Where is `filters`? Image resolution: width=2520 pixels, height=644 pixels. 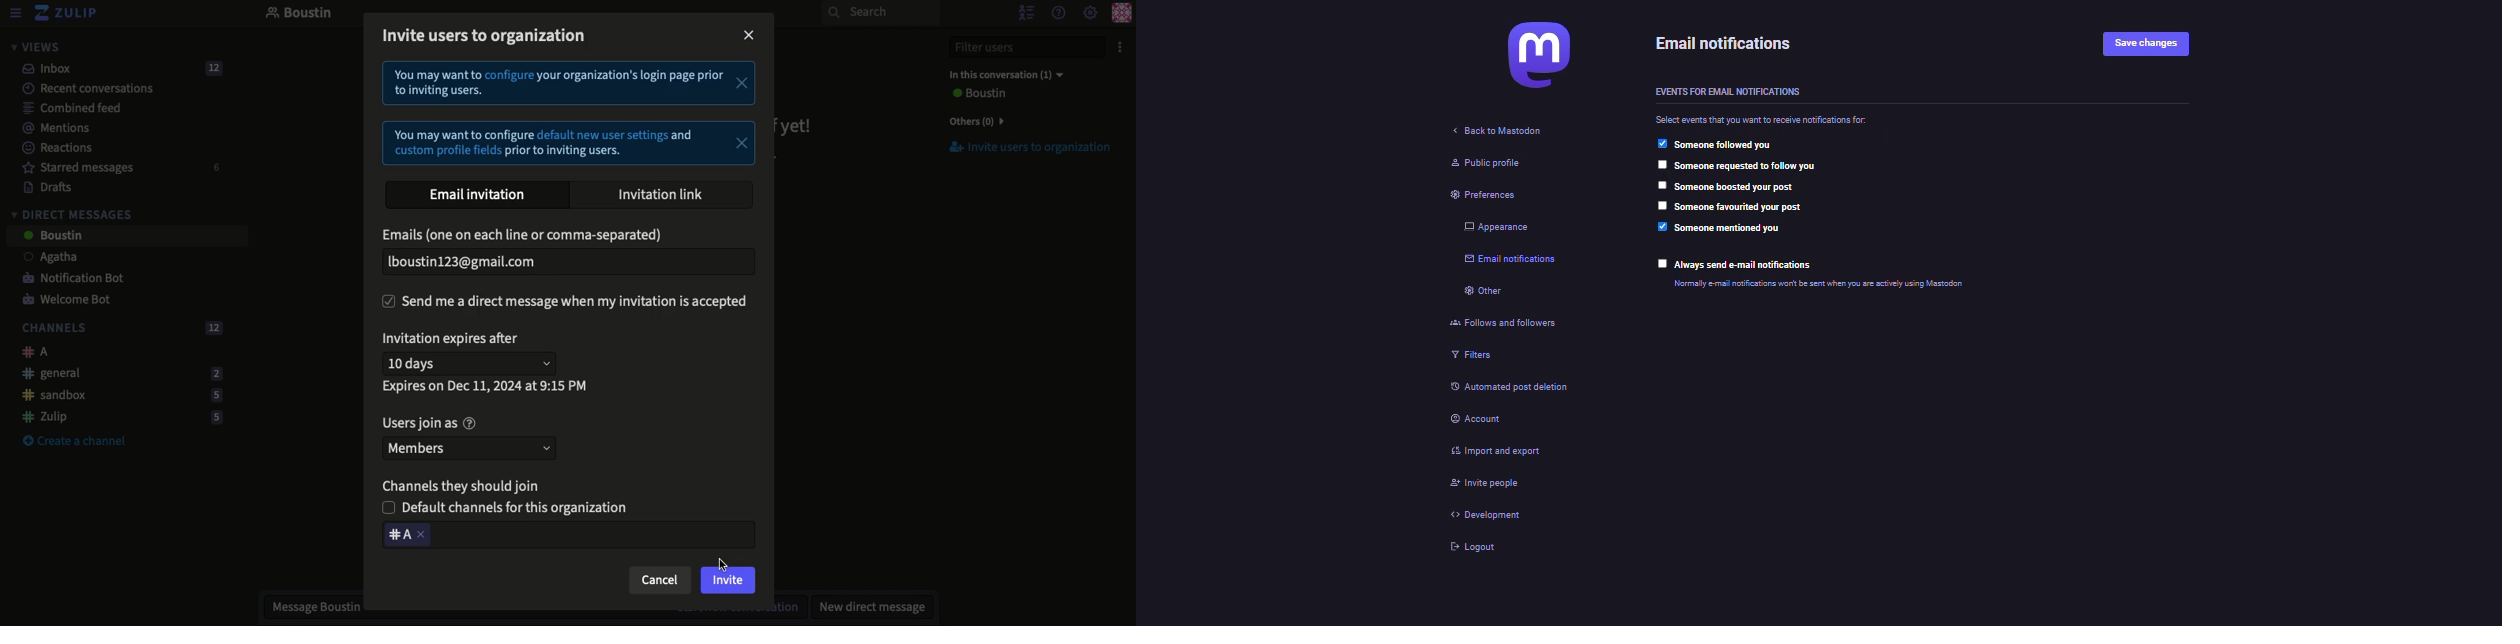 filters is located at coordinates (1467, 358).